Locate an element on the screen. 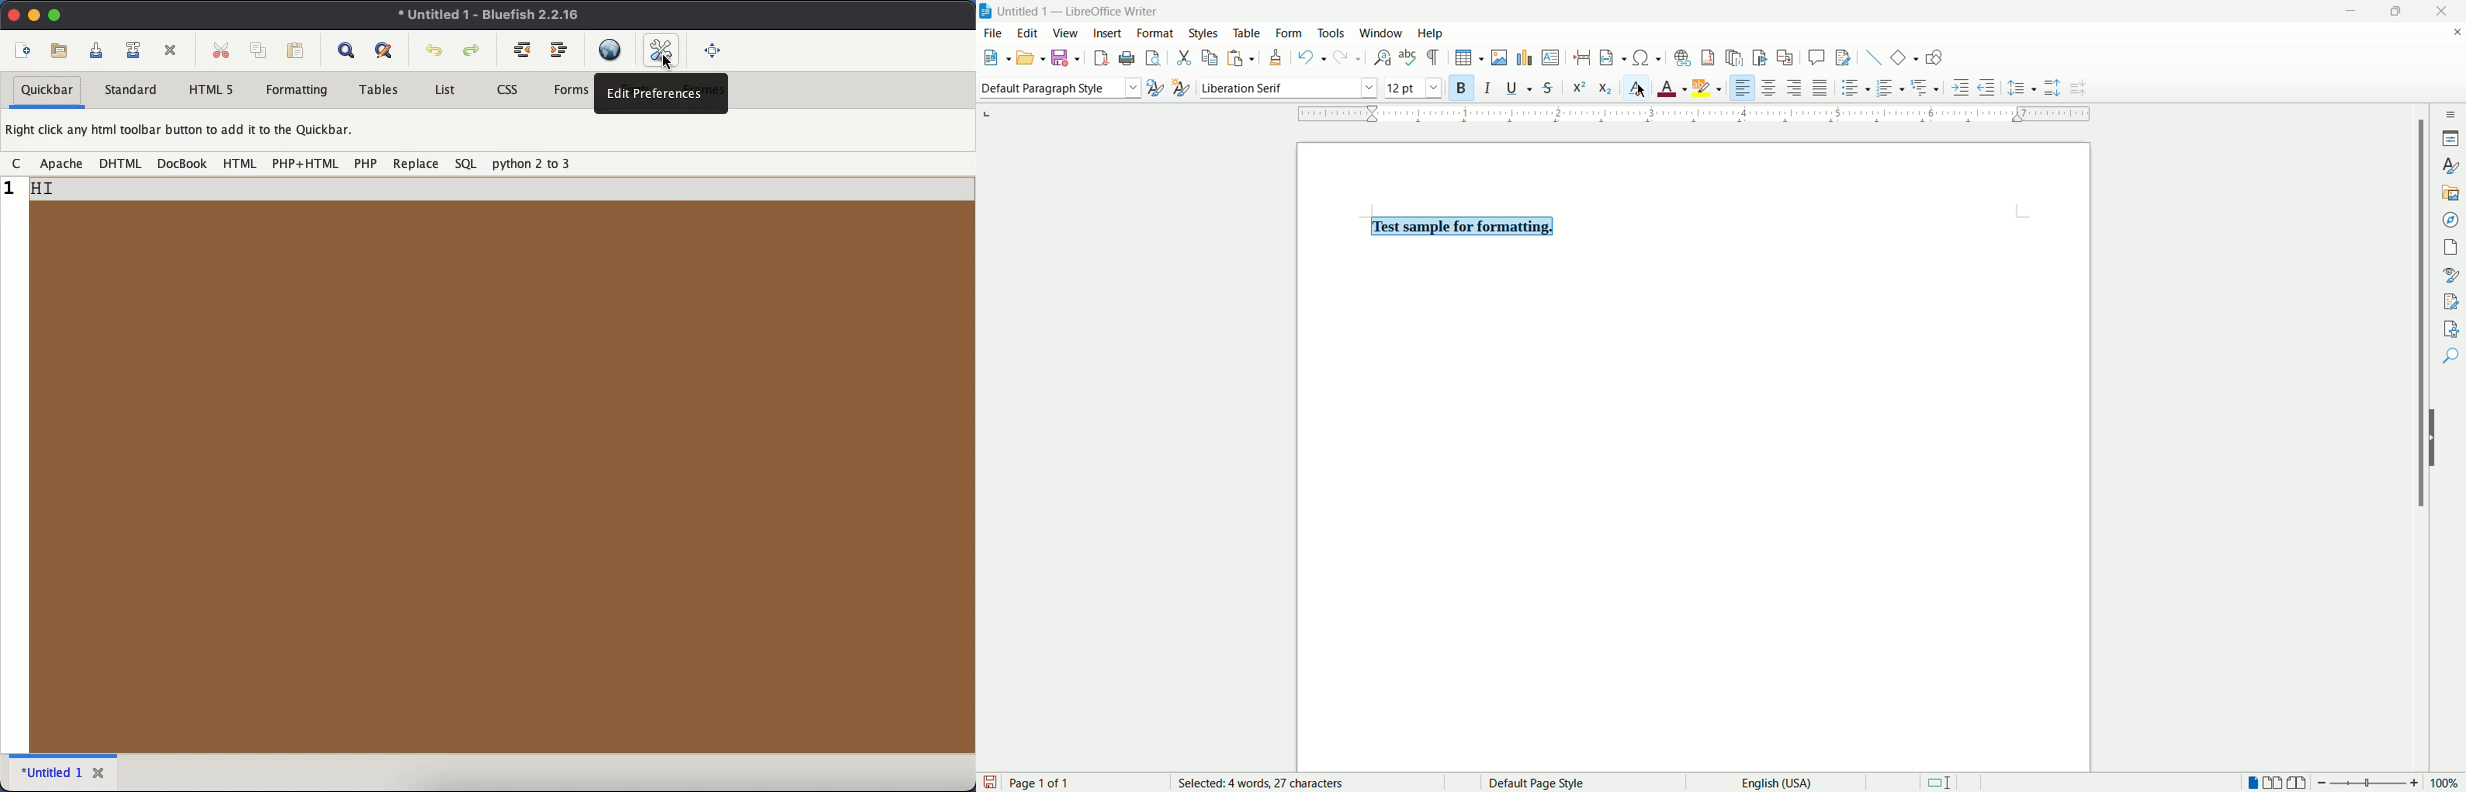  strikethrough is located at coordinates (1547, 88).